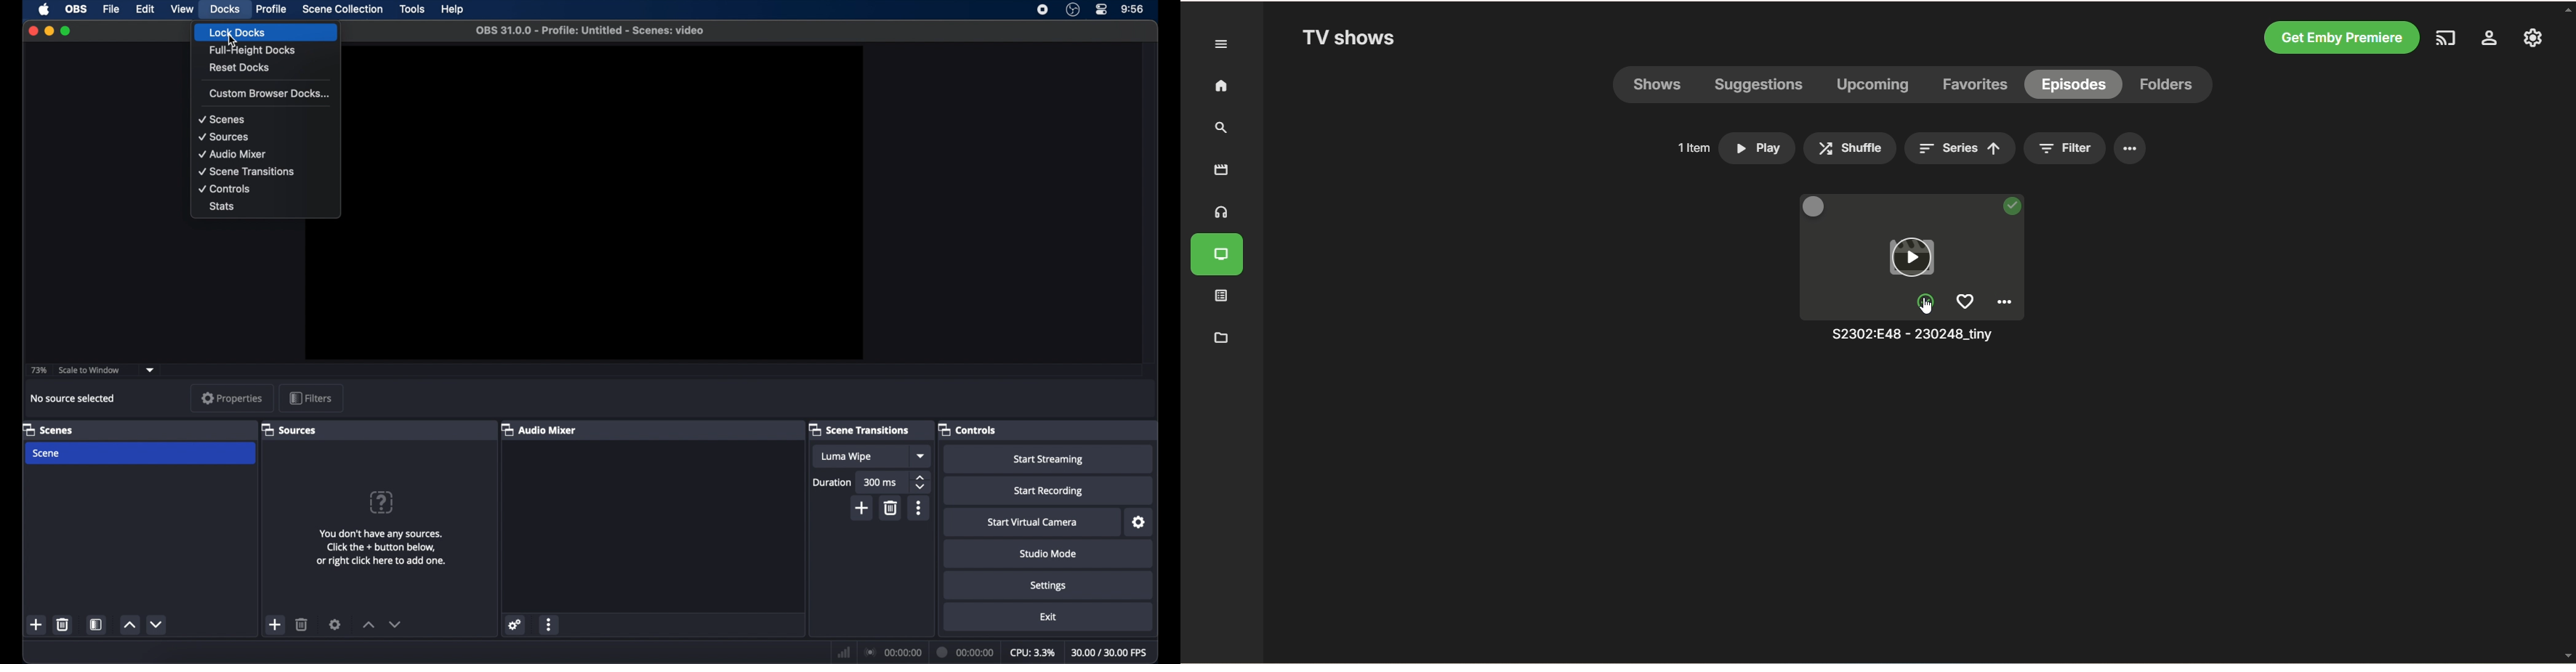 The image size is (2576, 672). Describe the element at coordinates (343, 9) in the screenshot. I see `scene collection` at that location.